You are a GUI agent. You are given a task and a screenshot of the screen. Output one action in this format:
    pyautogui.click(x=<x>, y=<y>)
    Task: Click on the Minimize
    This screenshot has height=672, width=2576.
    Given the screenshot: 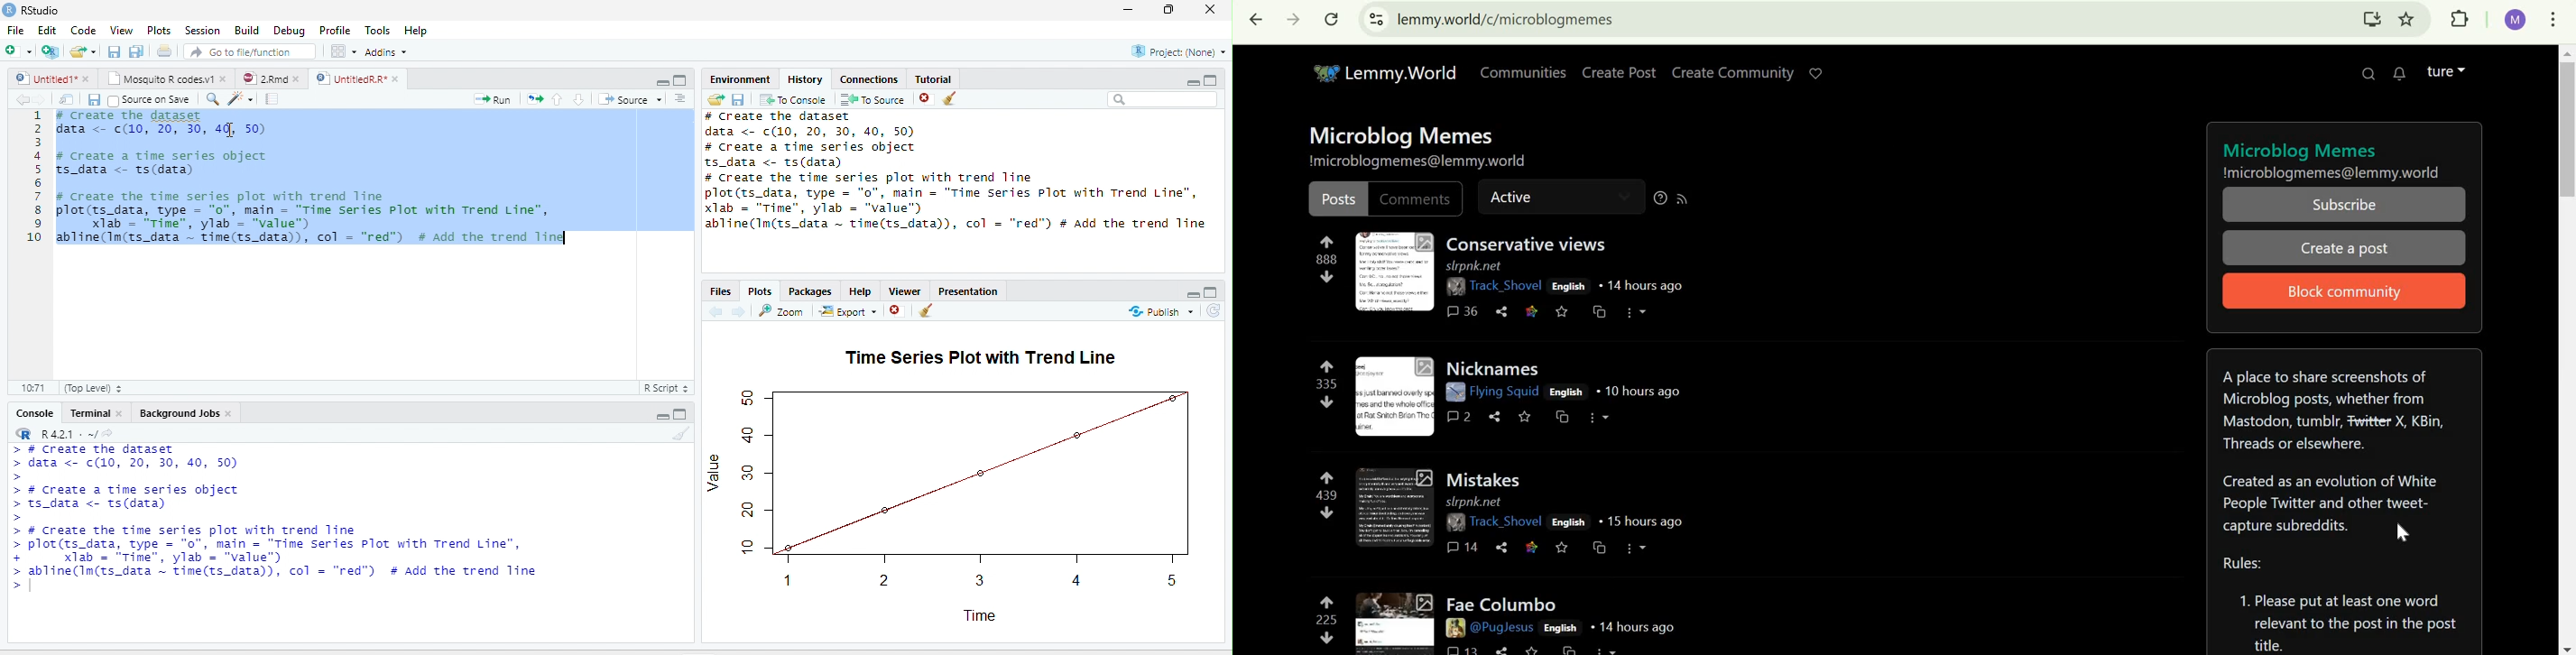 What is the action you would take?
    pyautogui.click(x=1192, y=82)
    